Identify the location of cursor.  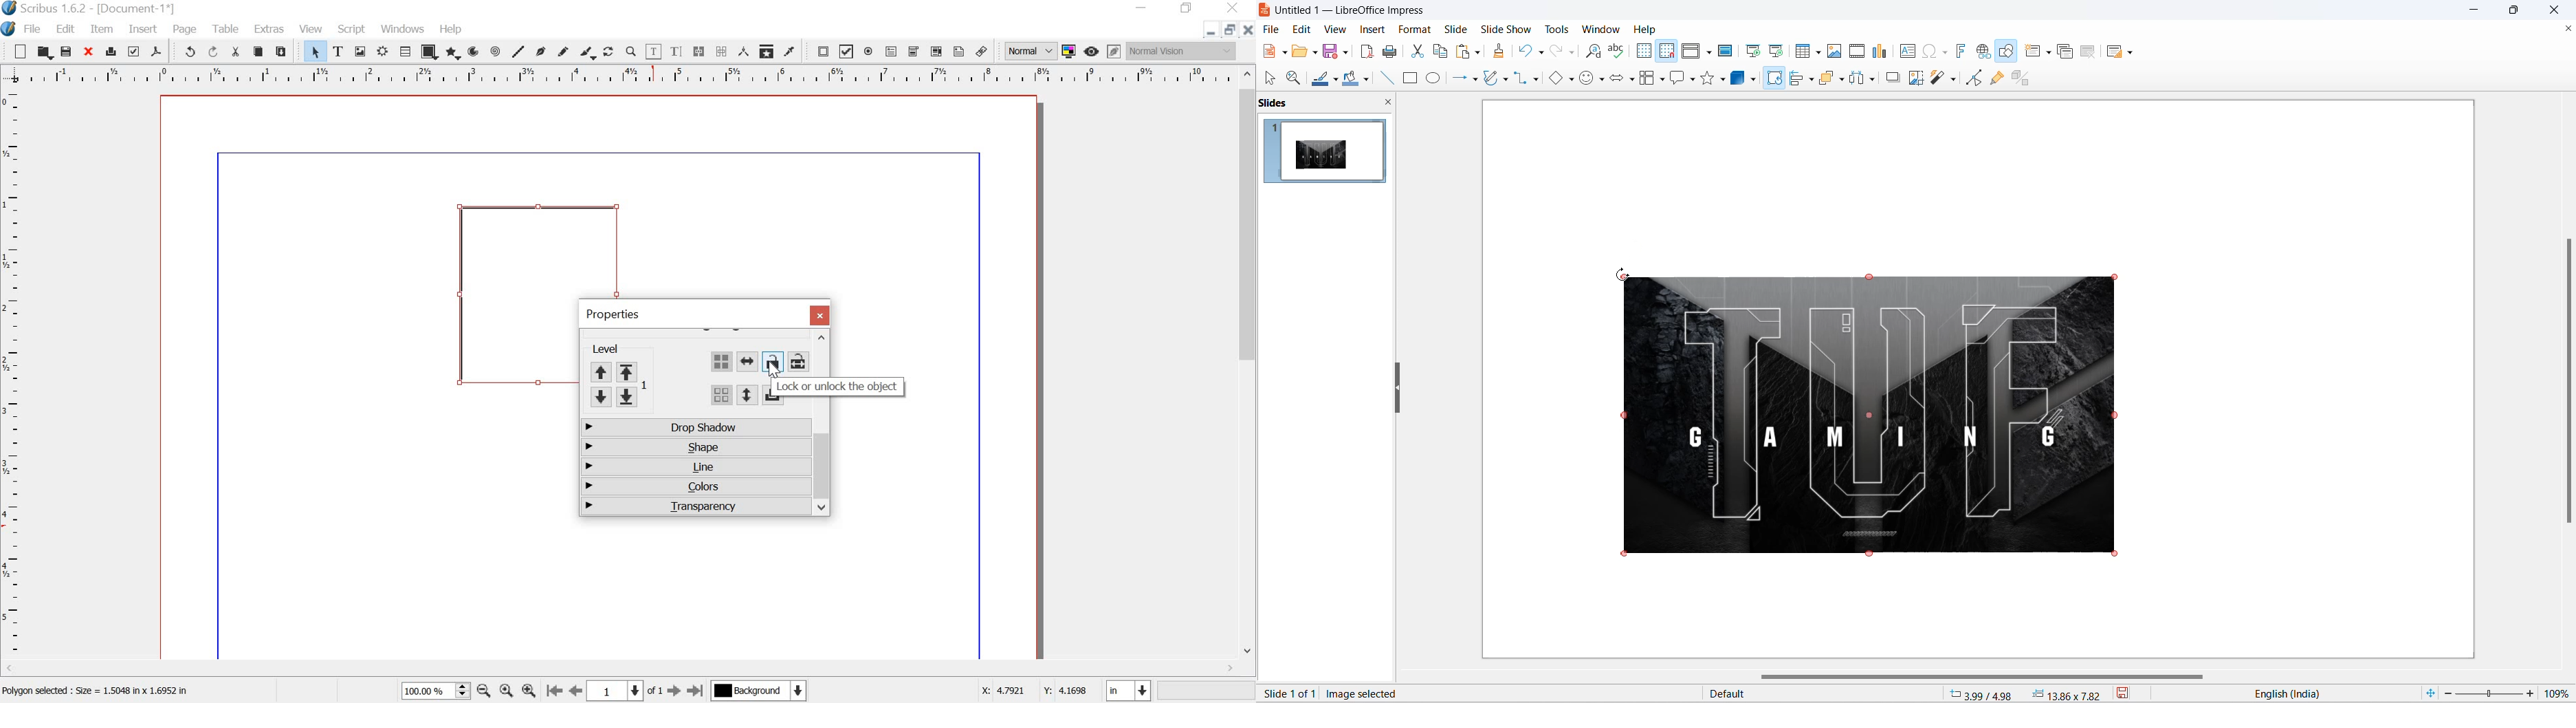
(1774, 74).